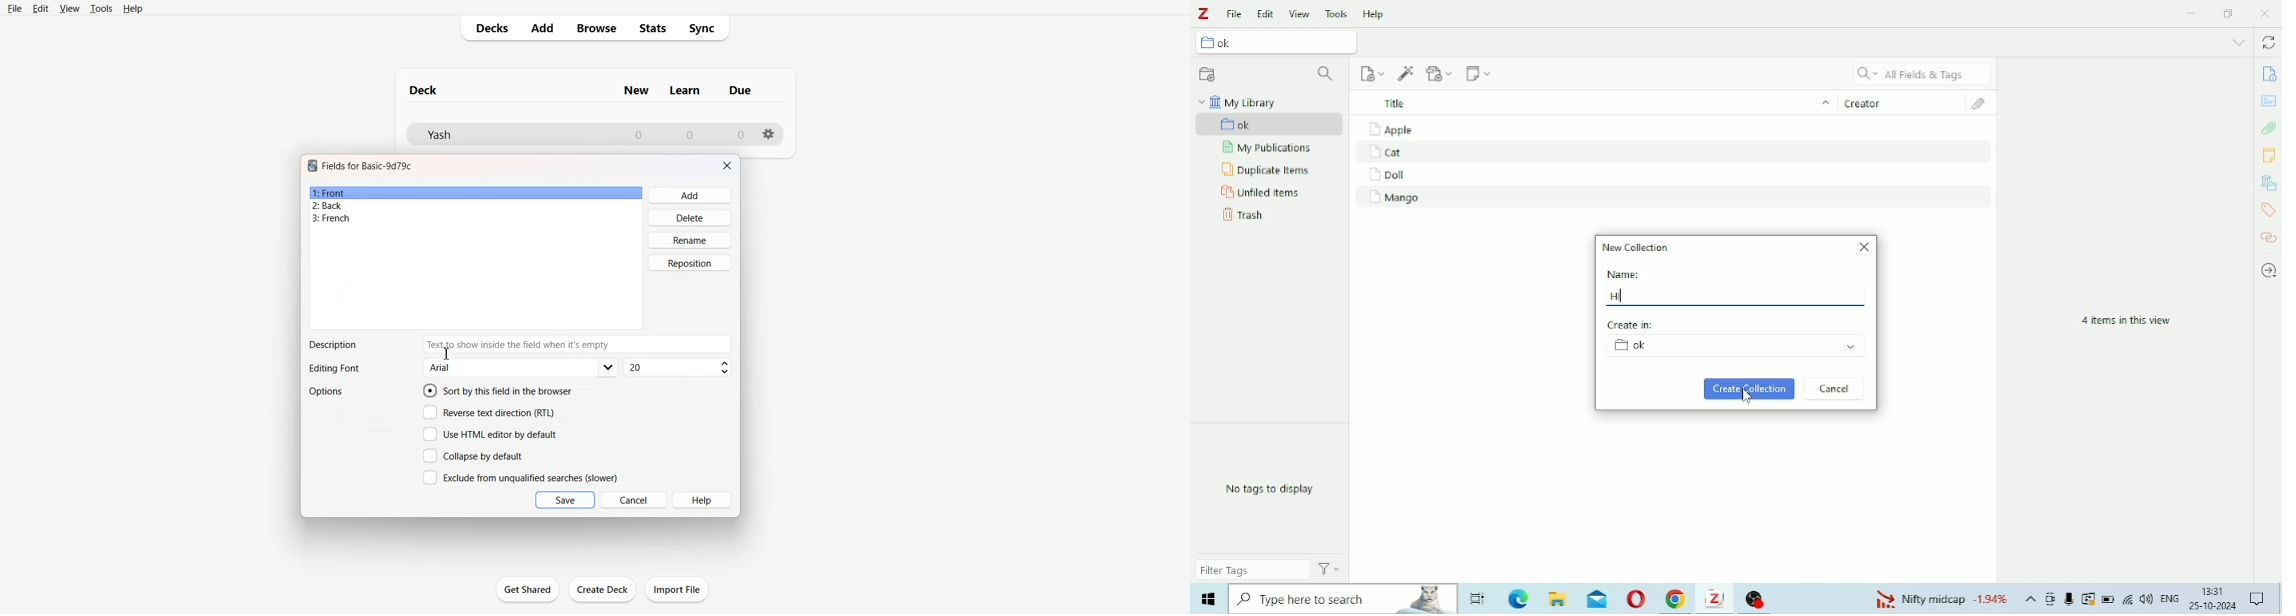 This screenshot has height=616, width=2296. What do you see at coordinates (489, 412) in the screenshot?
I see `Reverse text direction (RTL)` at bounding box center [489, 412].